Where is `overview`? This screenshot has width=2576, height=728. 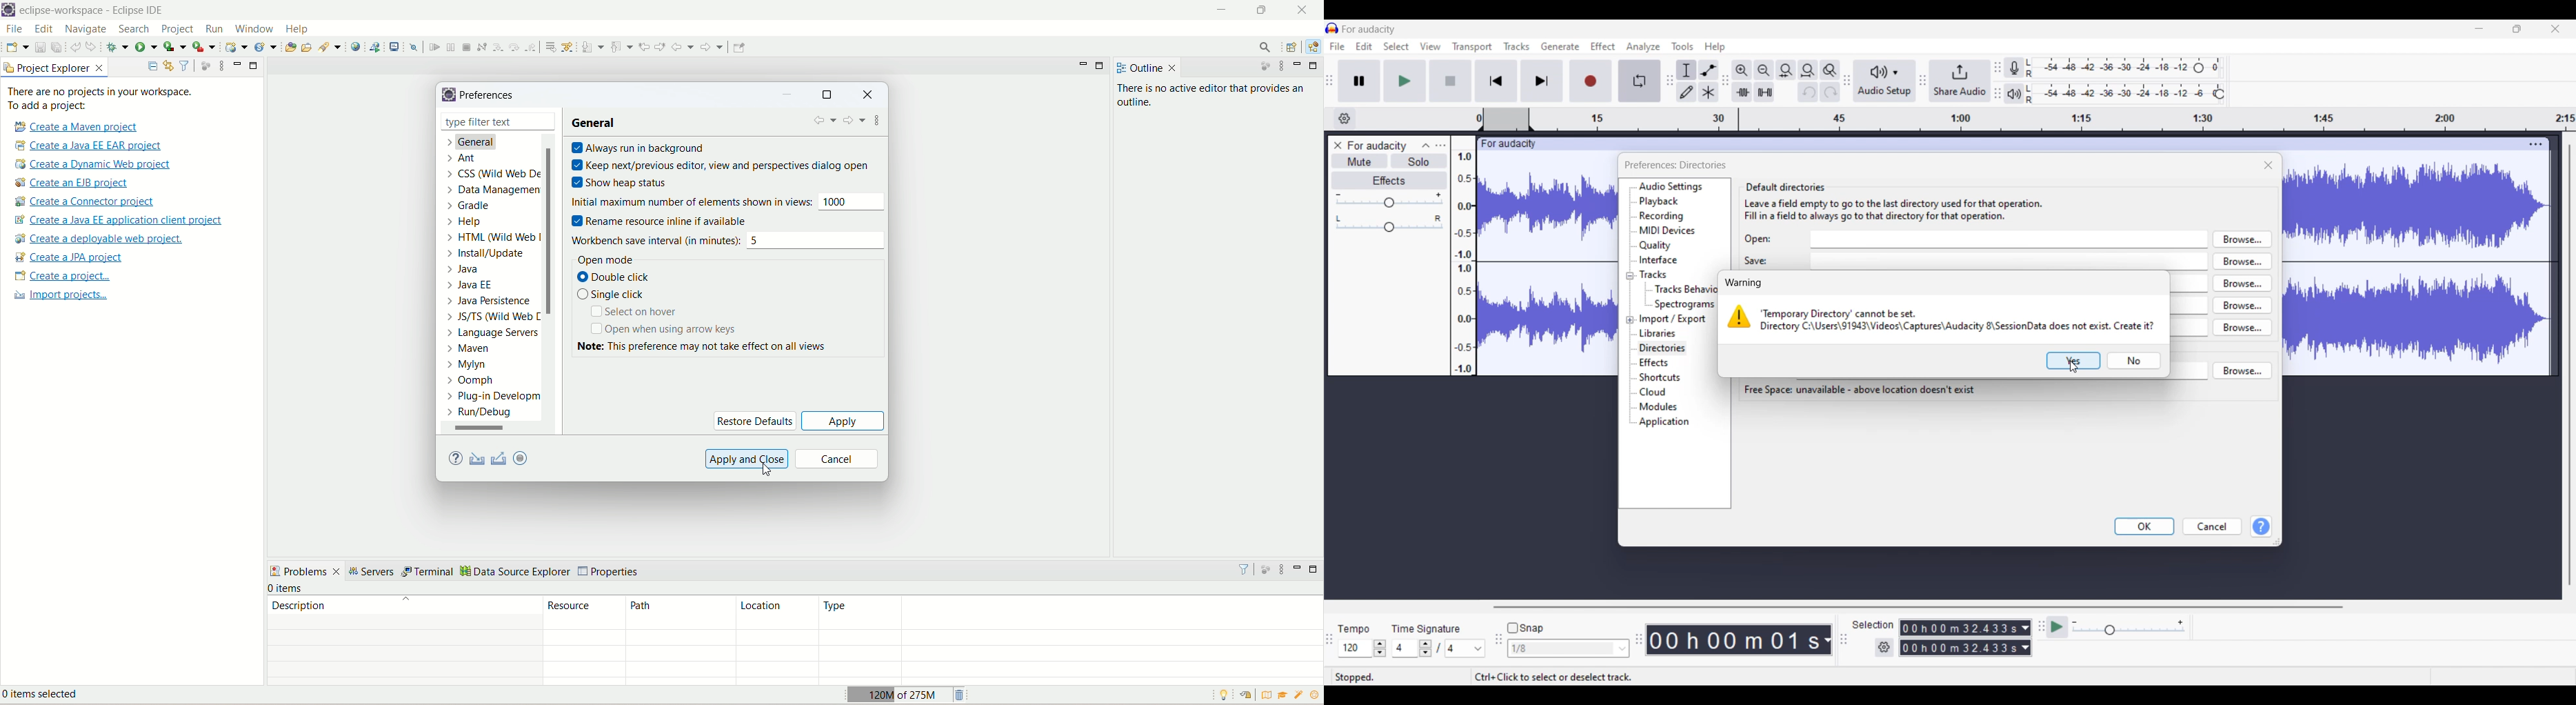 overview is located at coordinates (1265, 694).